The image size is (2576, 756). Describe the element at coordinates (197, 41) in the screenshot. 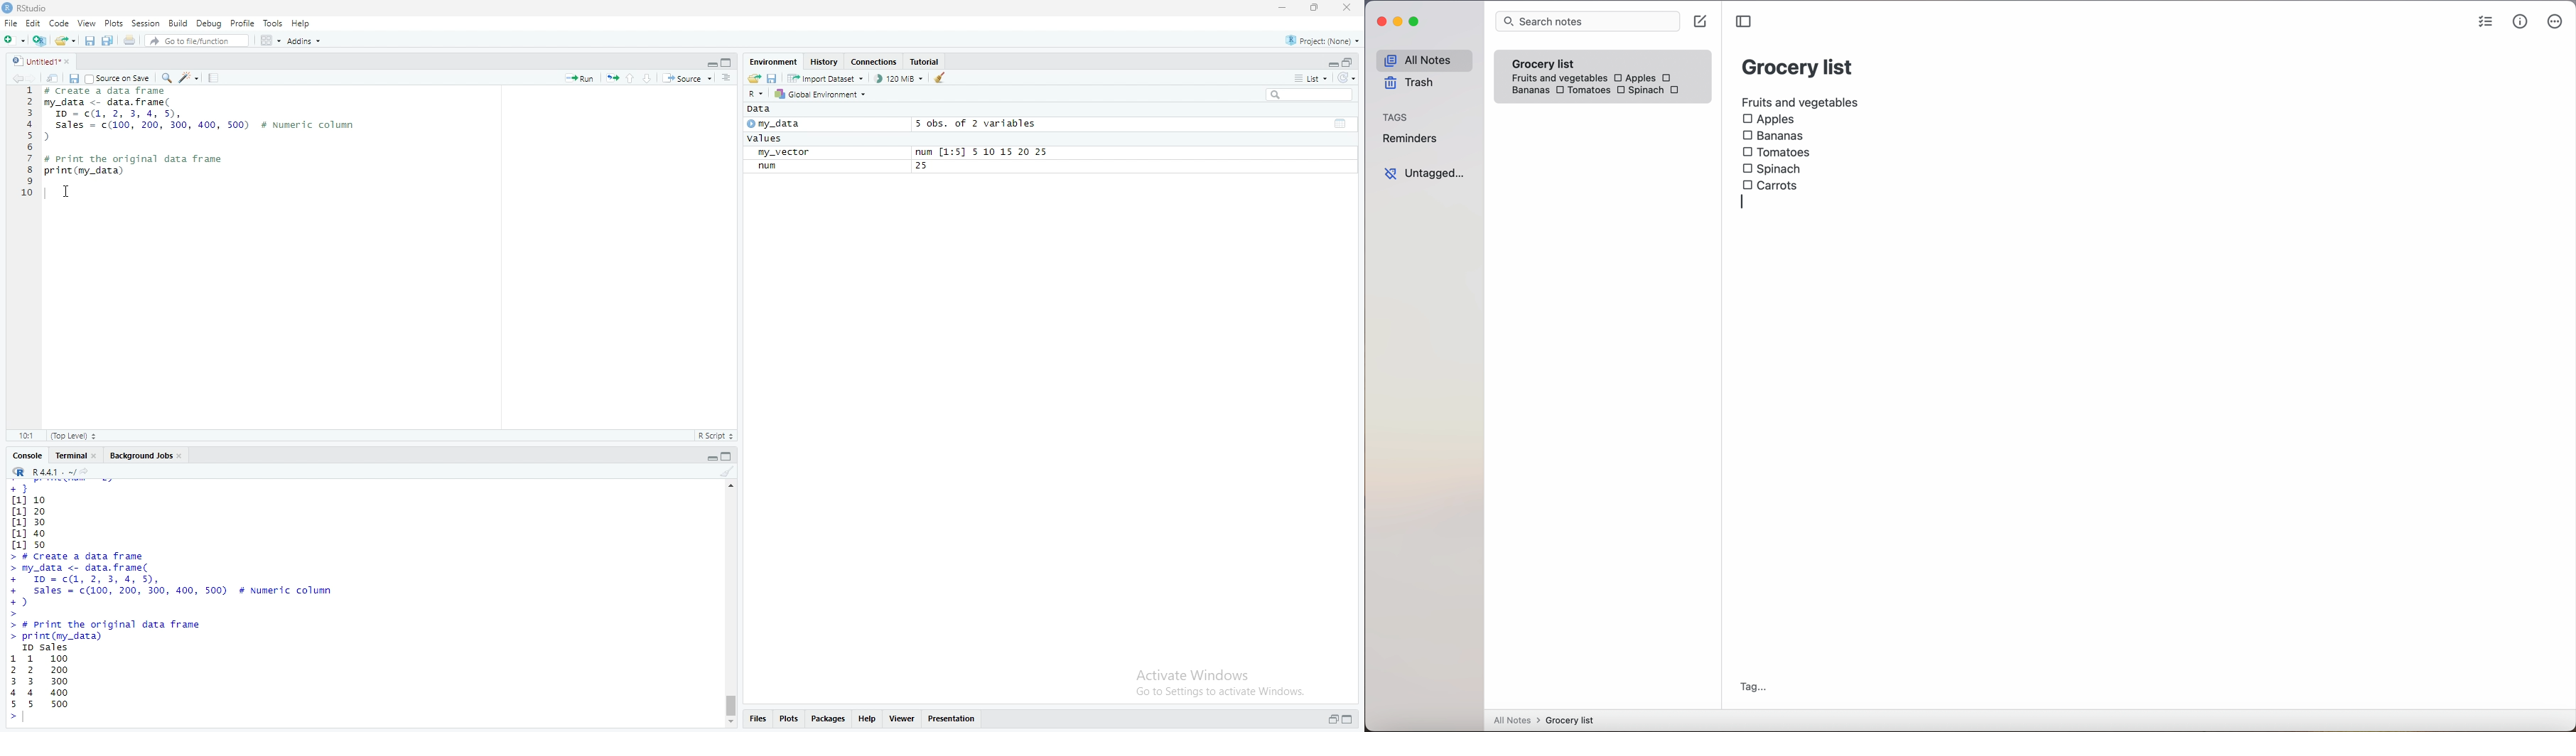

I see `go to file/function` at that location.